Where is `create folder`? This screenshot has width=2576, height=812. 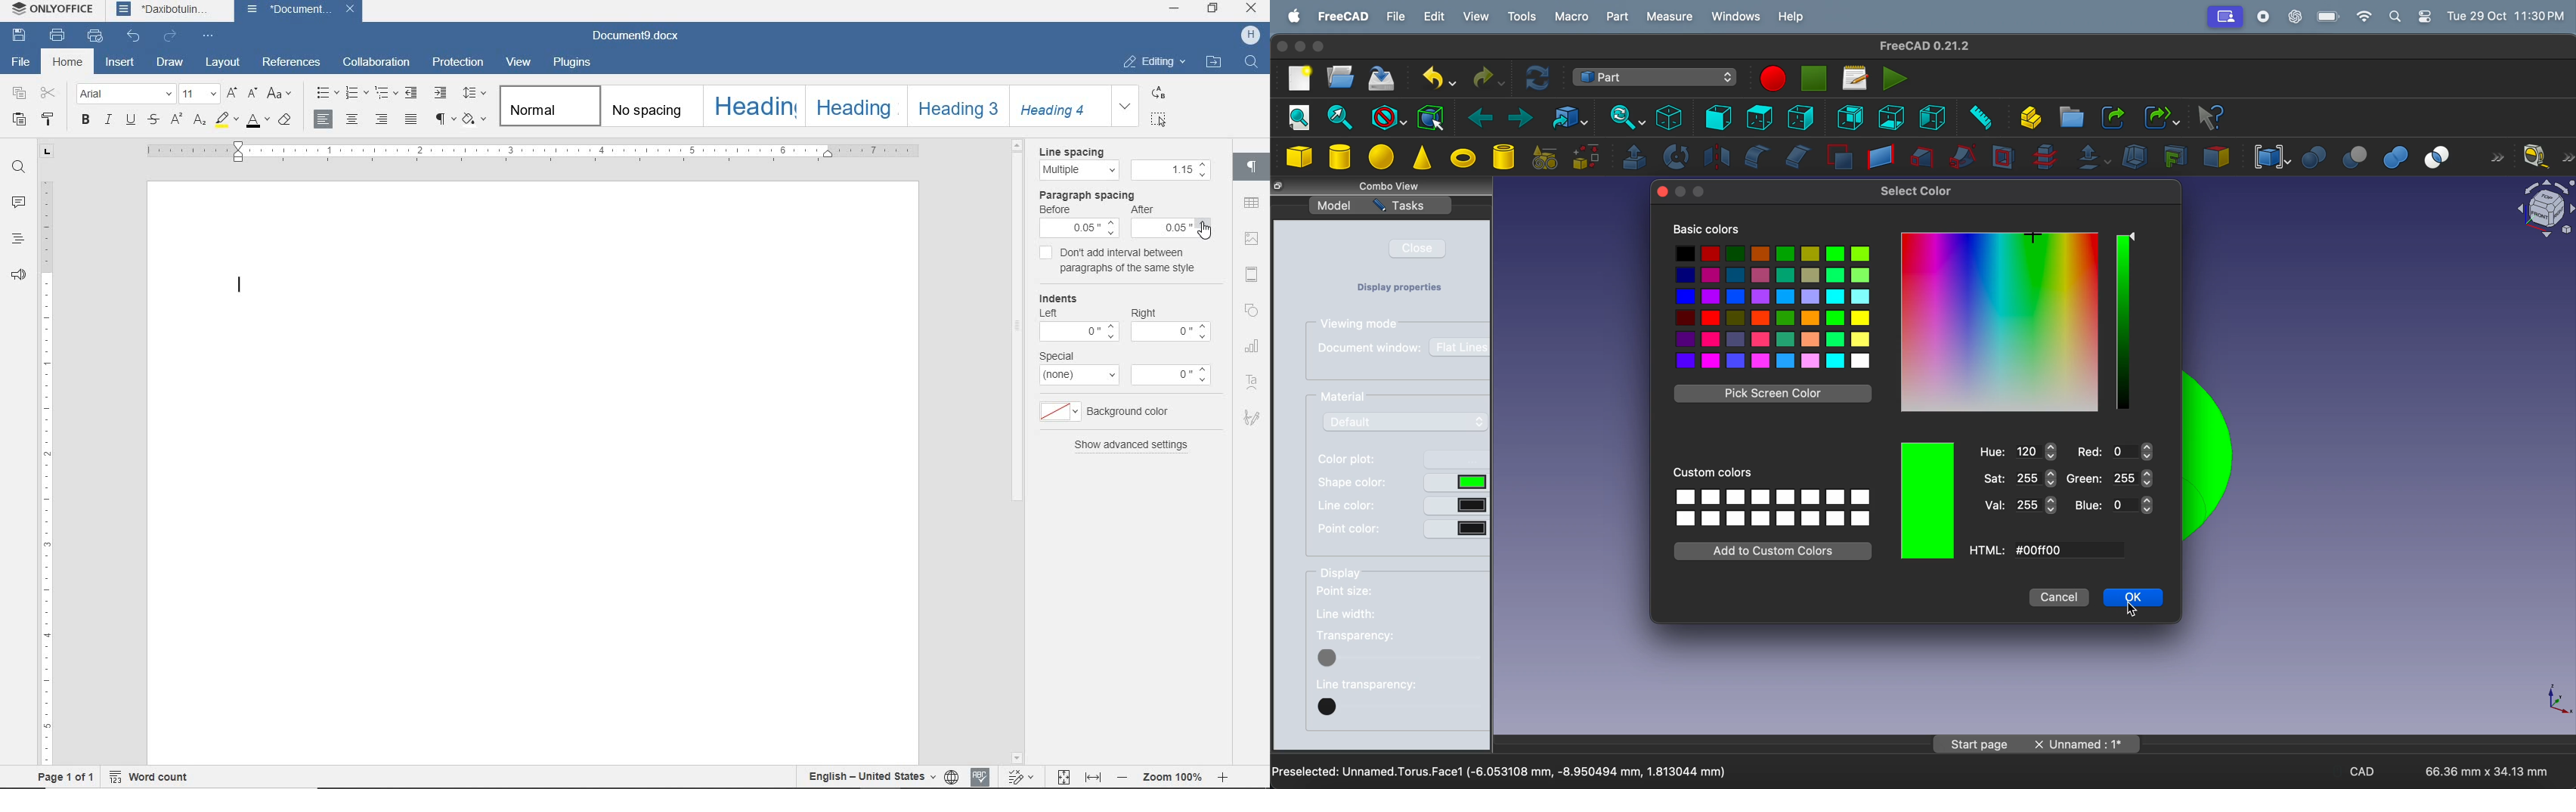
create folder is located at coordinates (2071, 117).